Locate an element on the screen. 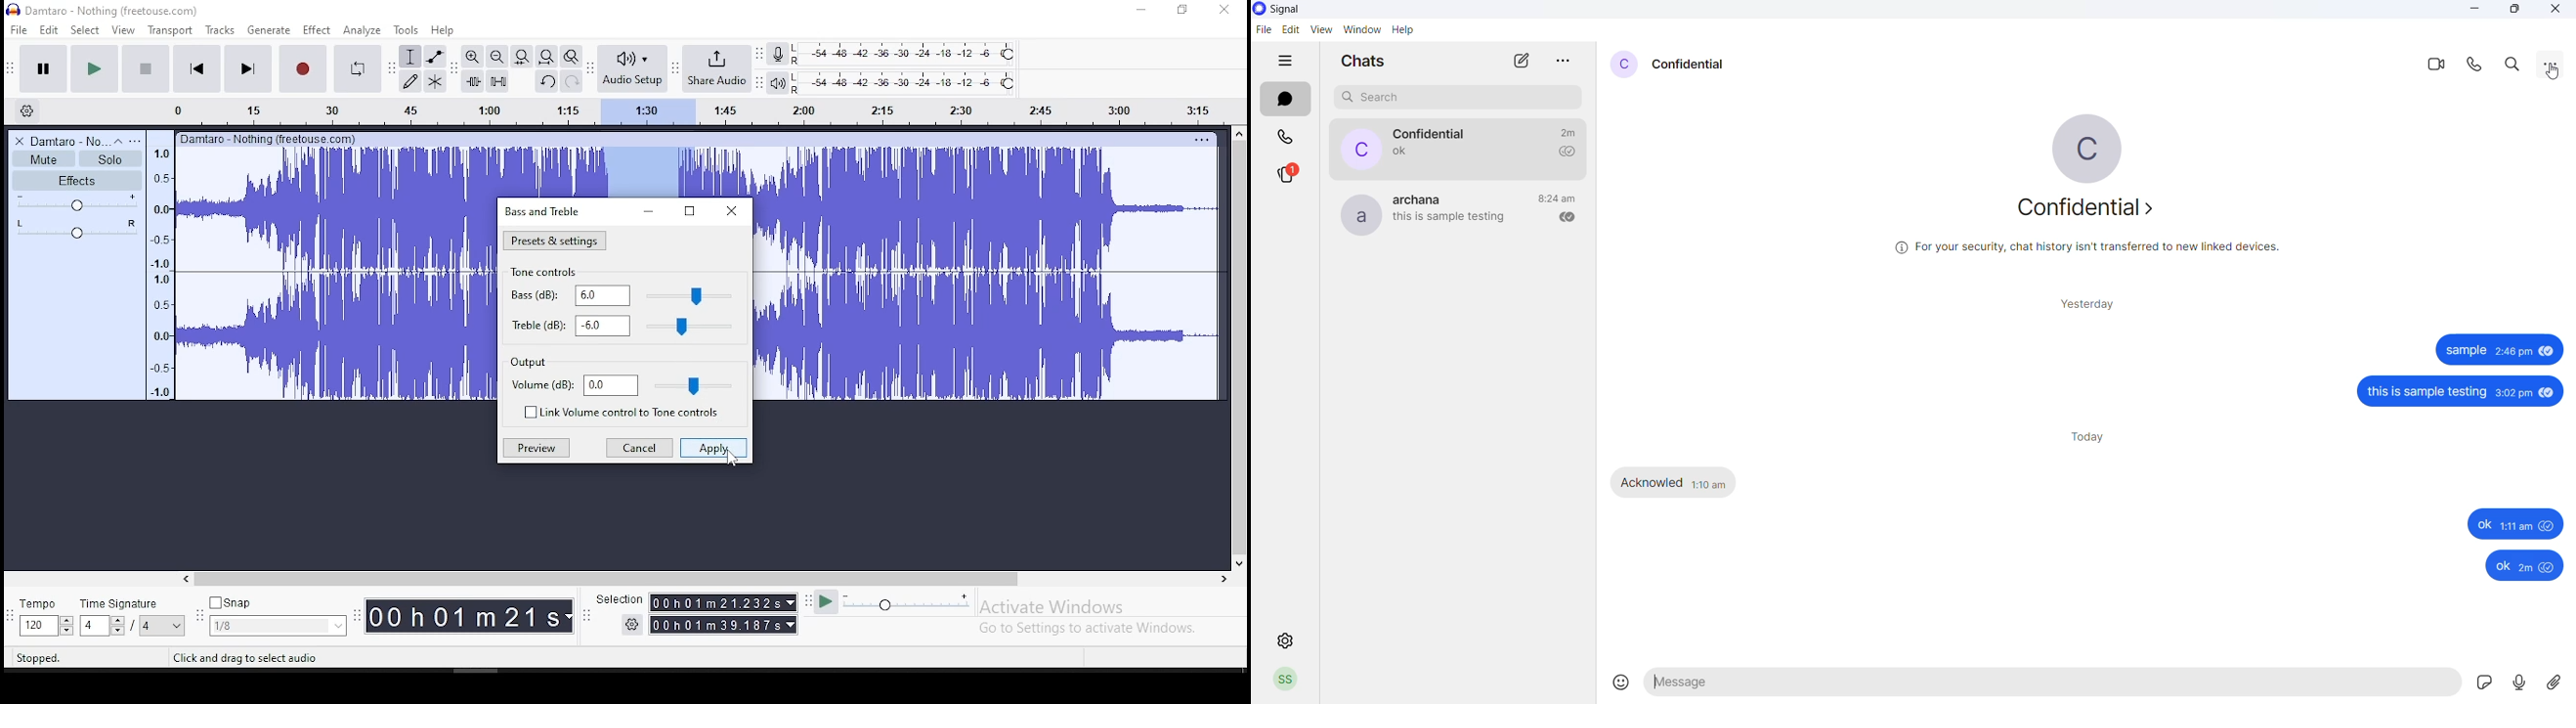  collapse is located at coordinates (117, 141).